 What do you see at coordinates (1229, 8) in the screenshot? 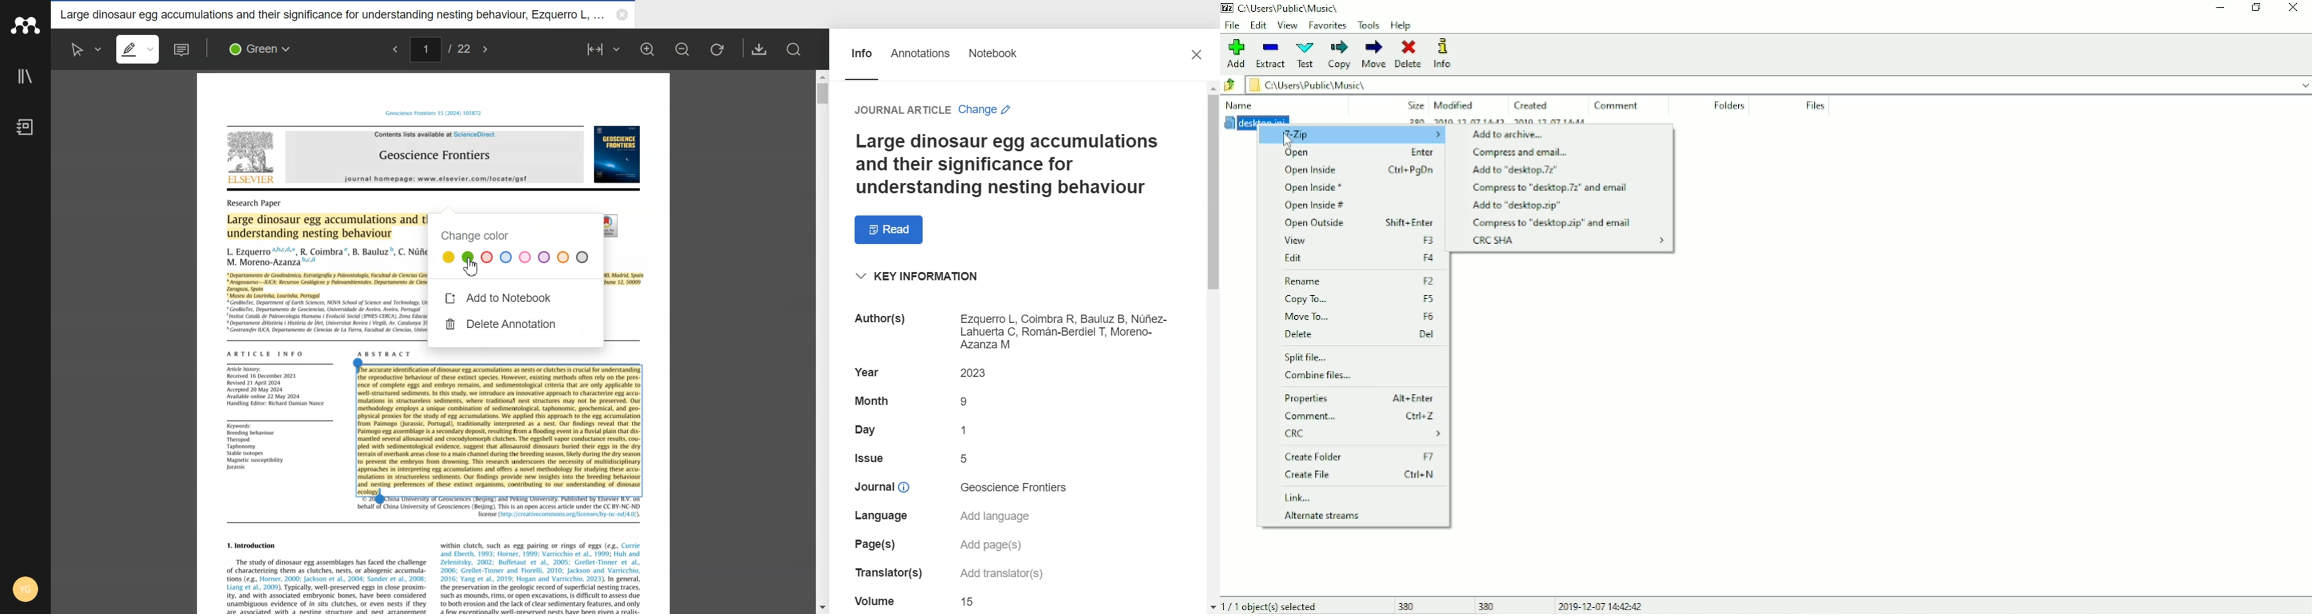
I see `7 zip logo` at bounding box center [1229, 8].